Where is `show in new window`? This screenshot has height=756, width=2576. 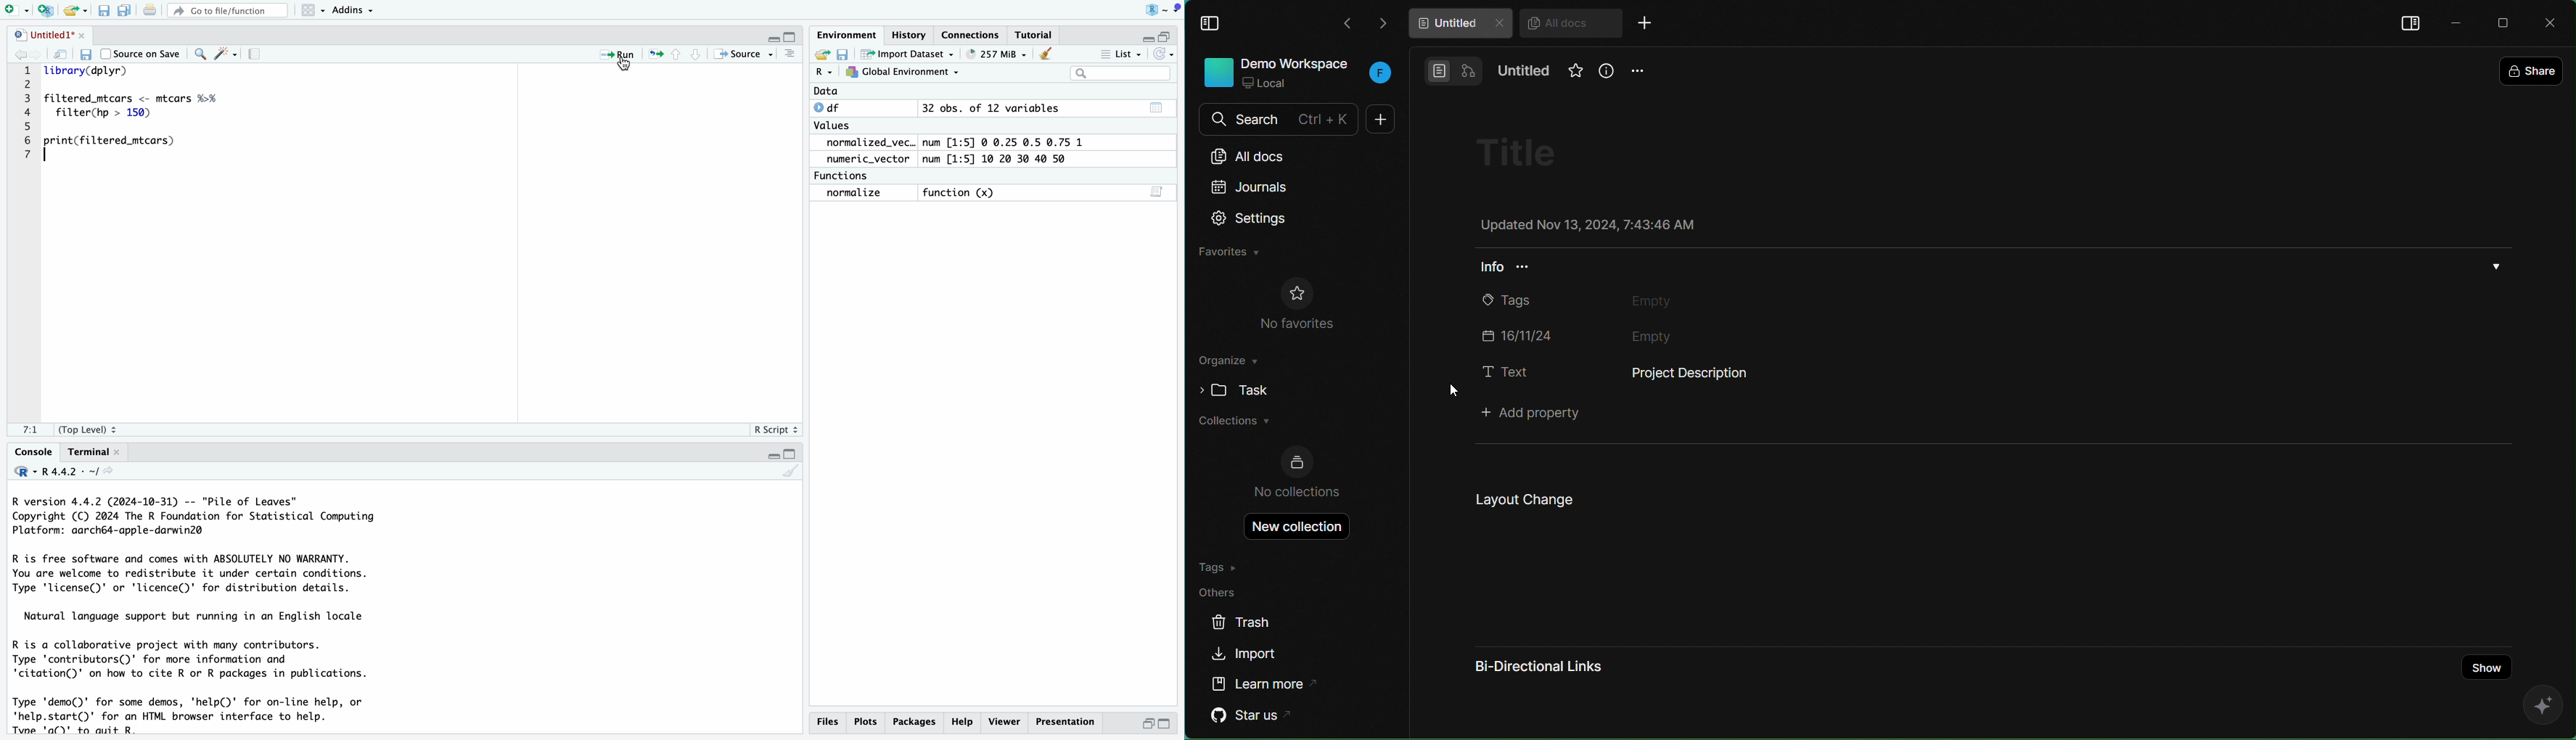
show in new window is located at coordinates (59, 54).